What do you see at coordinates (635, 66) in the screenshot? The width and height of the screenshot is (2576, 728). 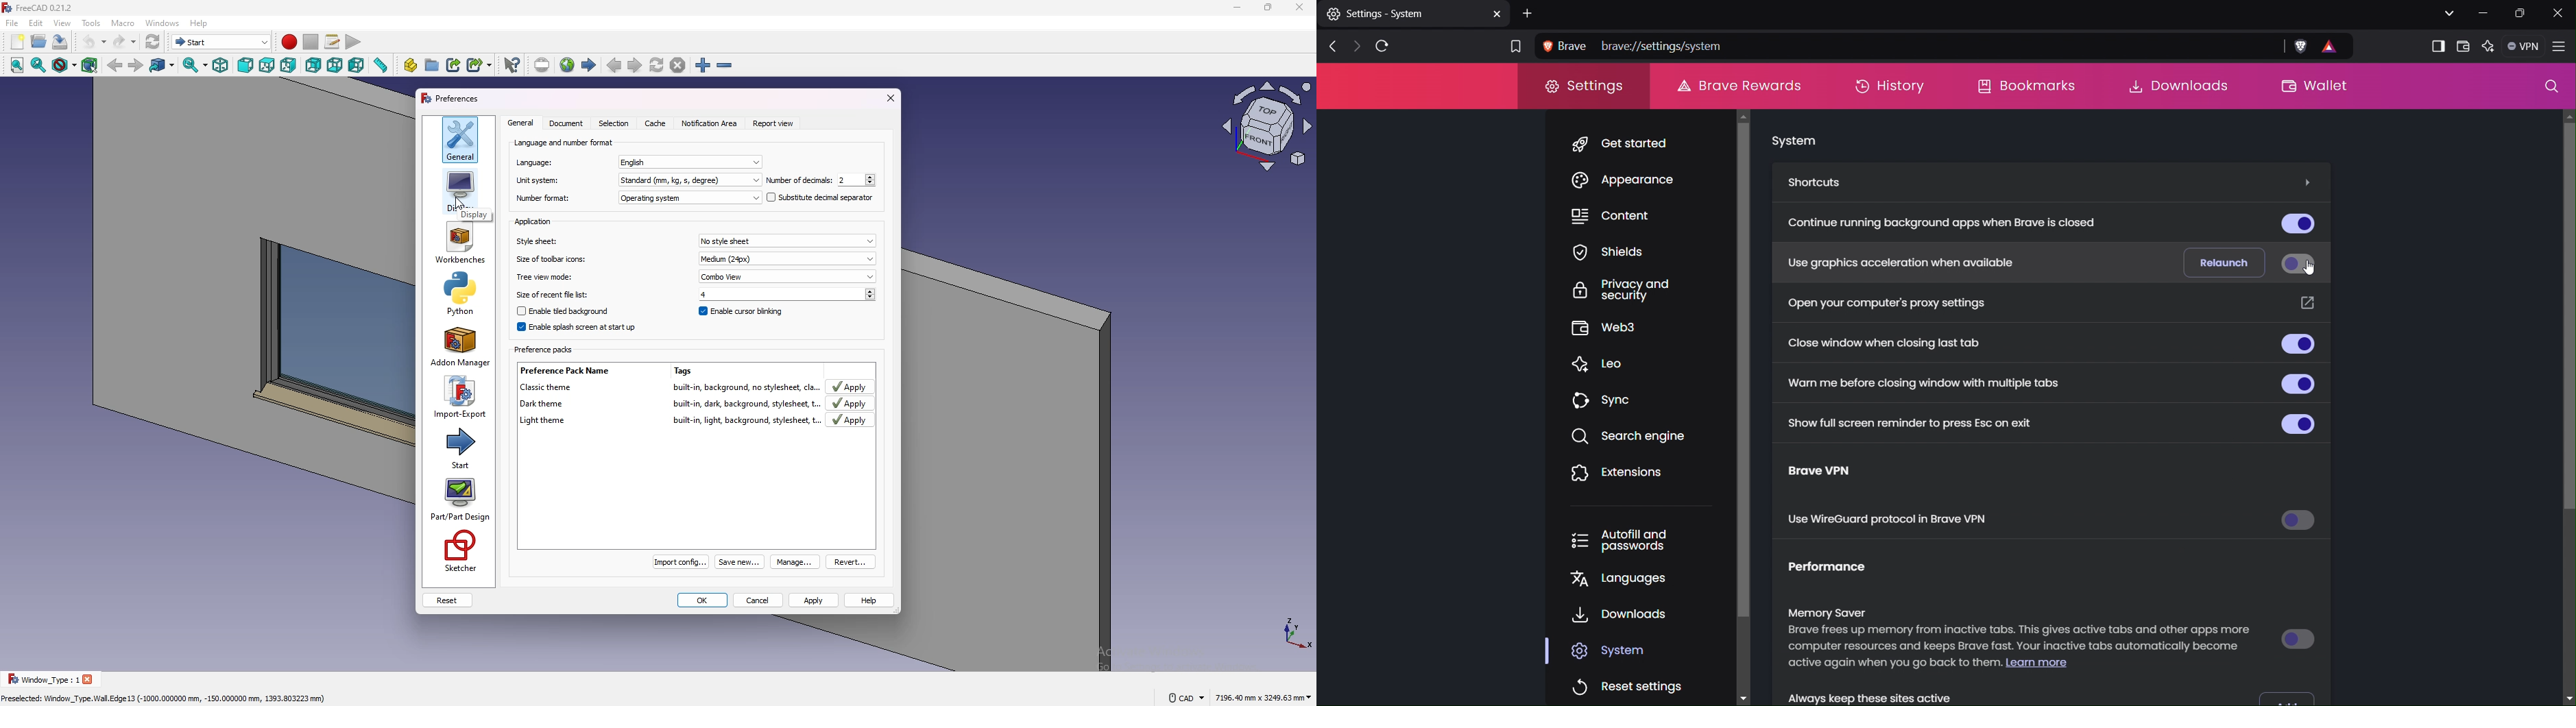 I see `next page` at bounding box center [635, 66].